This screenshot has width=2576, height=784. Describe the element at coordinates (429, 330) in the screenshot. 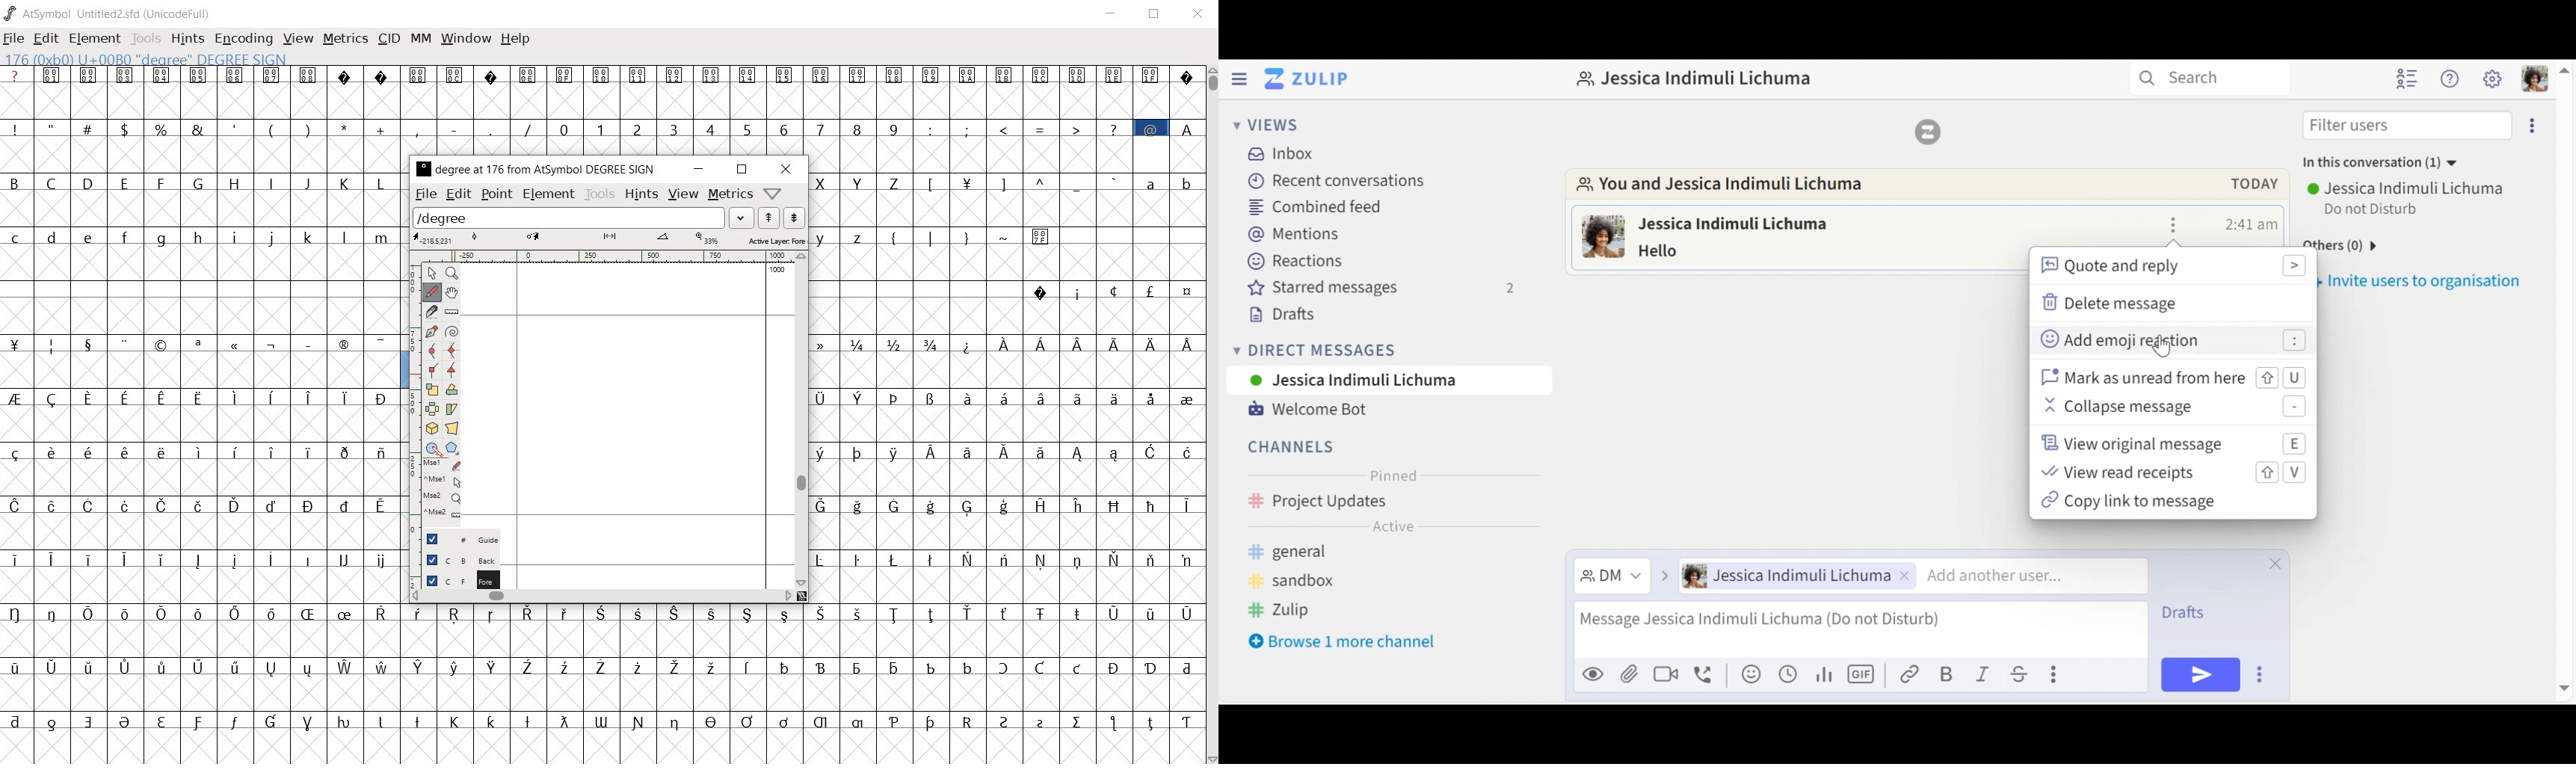

I see `add a point, then drag out its control points` at that location.